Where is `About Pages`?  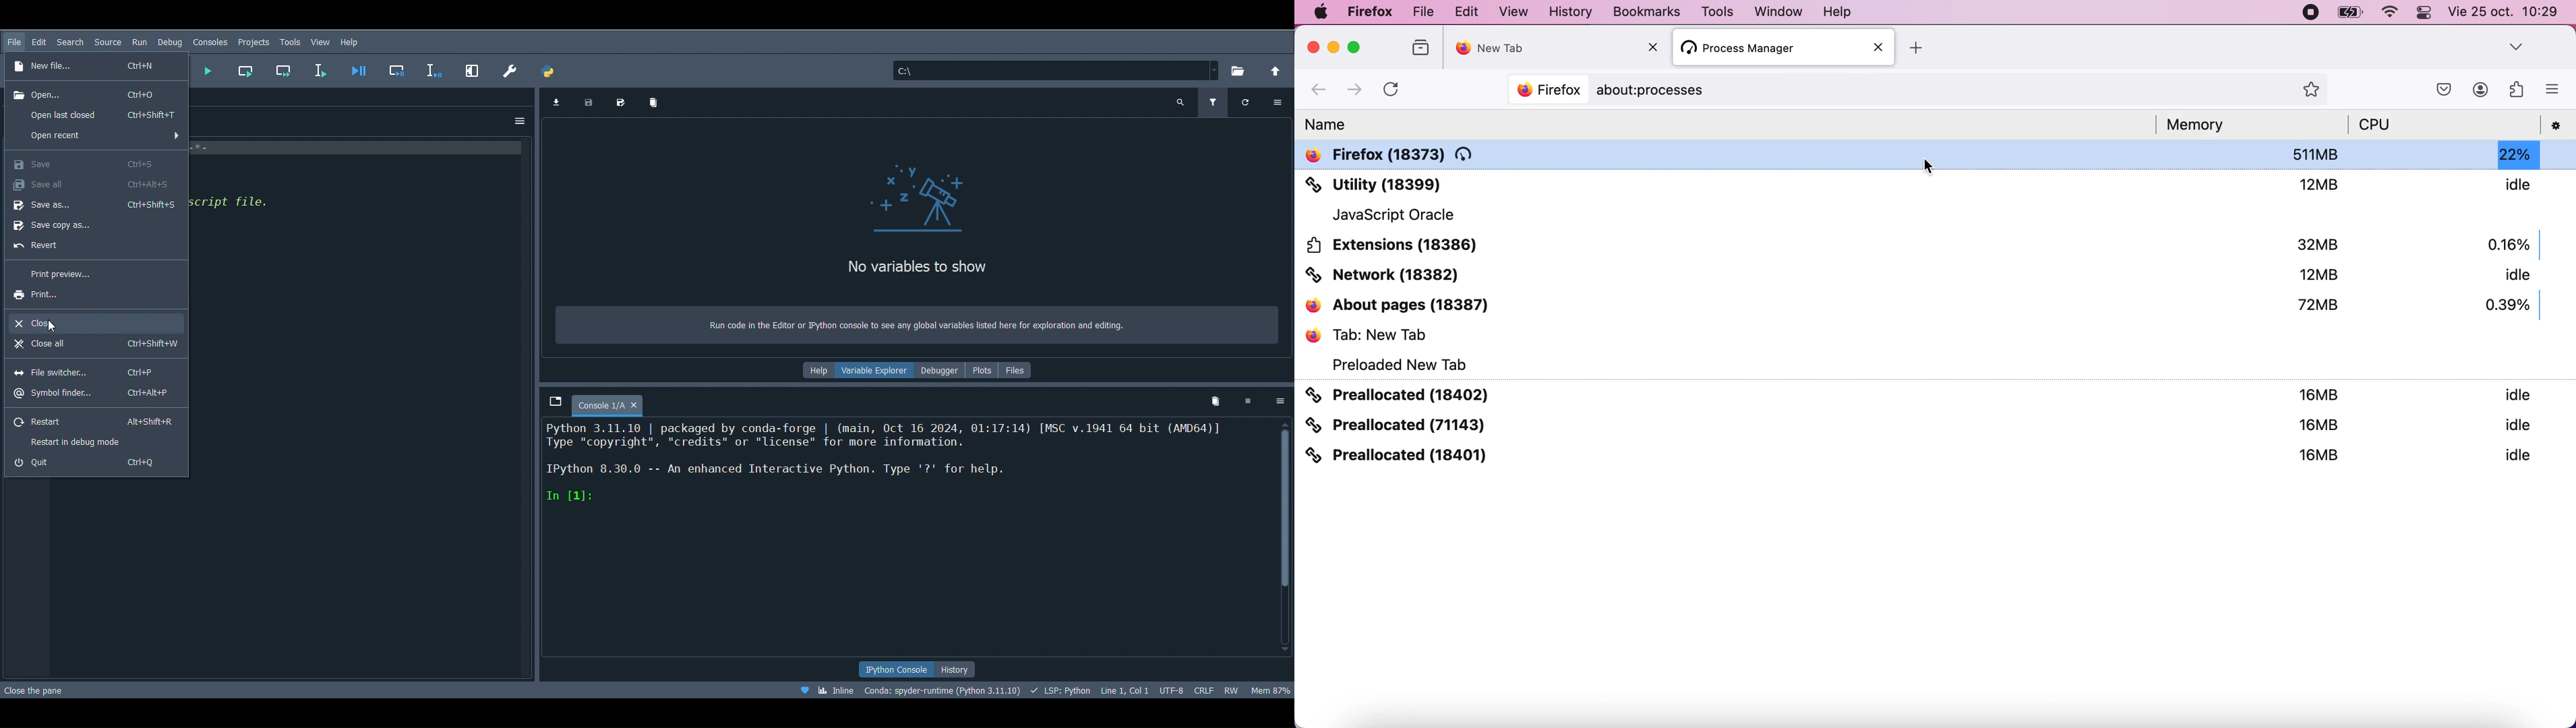 About Pages is located at coordinates (1936, 304).